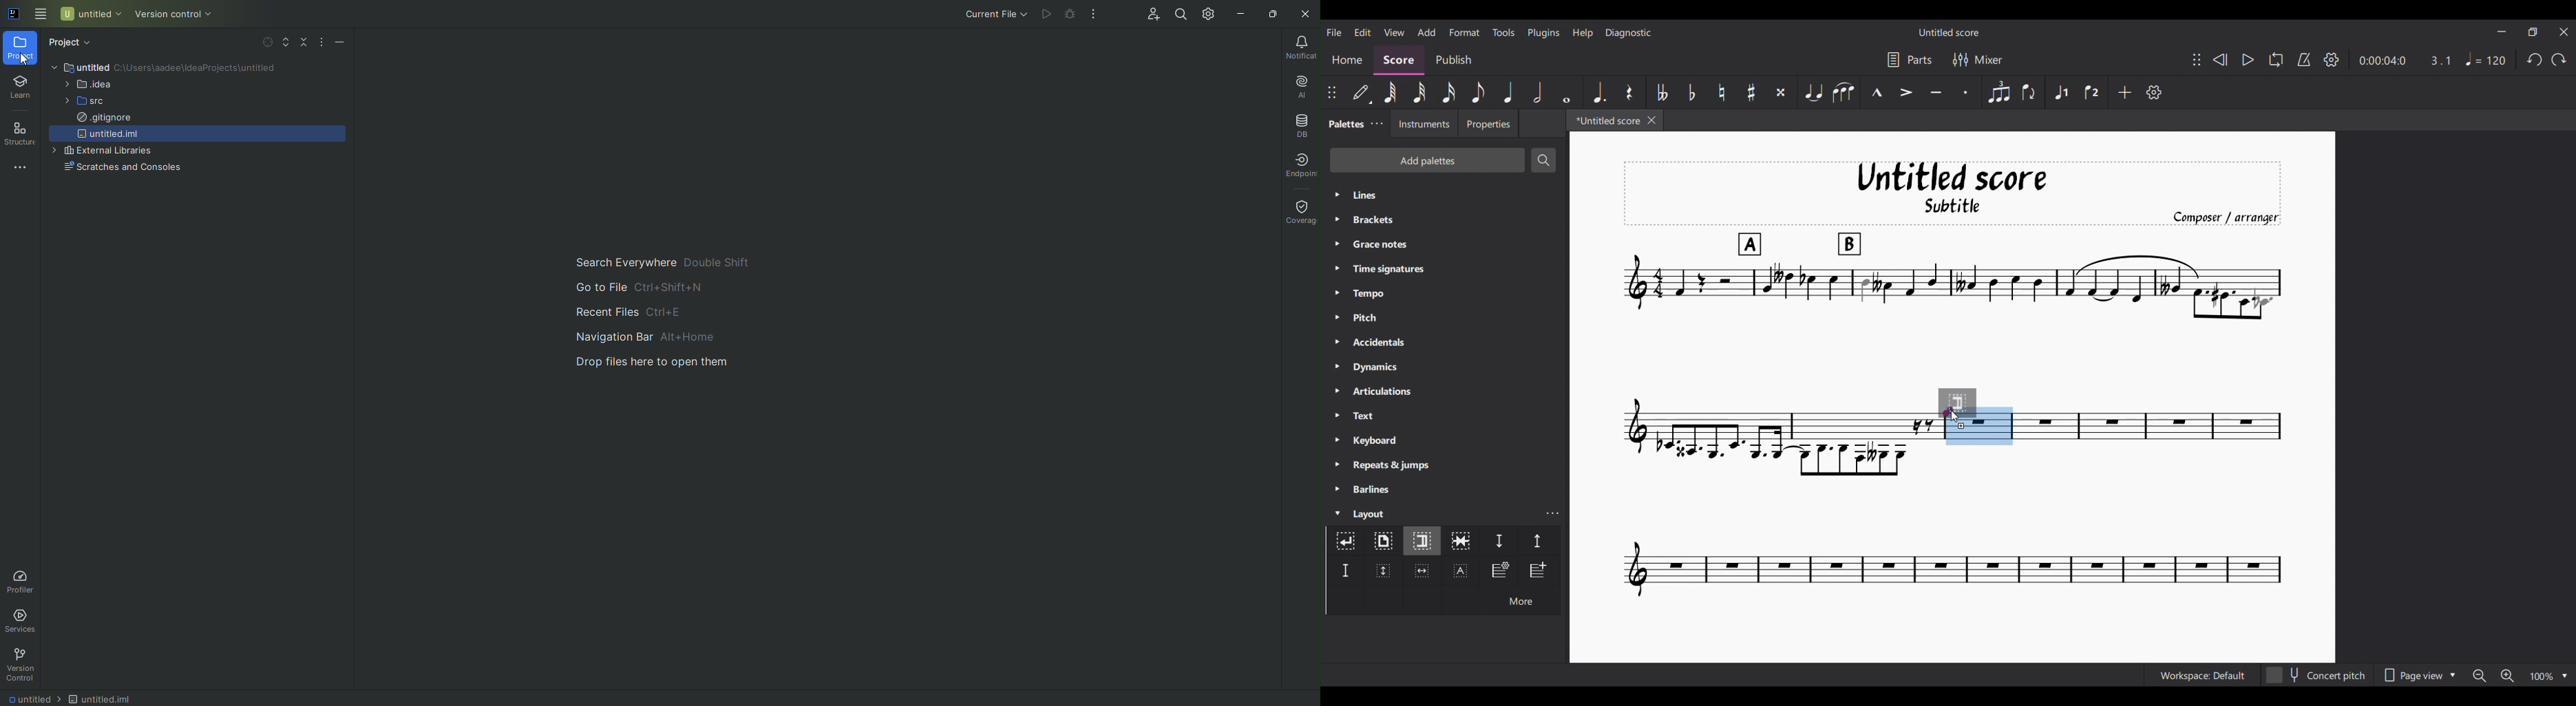  What do you see at coordinates (1453, 60) in the screenshot?
I see `Publish section` at bounding box center [1453, 60].